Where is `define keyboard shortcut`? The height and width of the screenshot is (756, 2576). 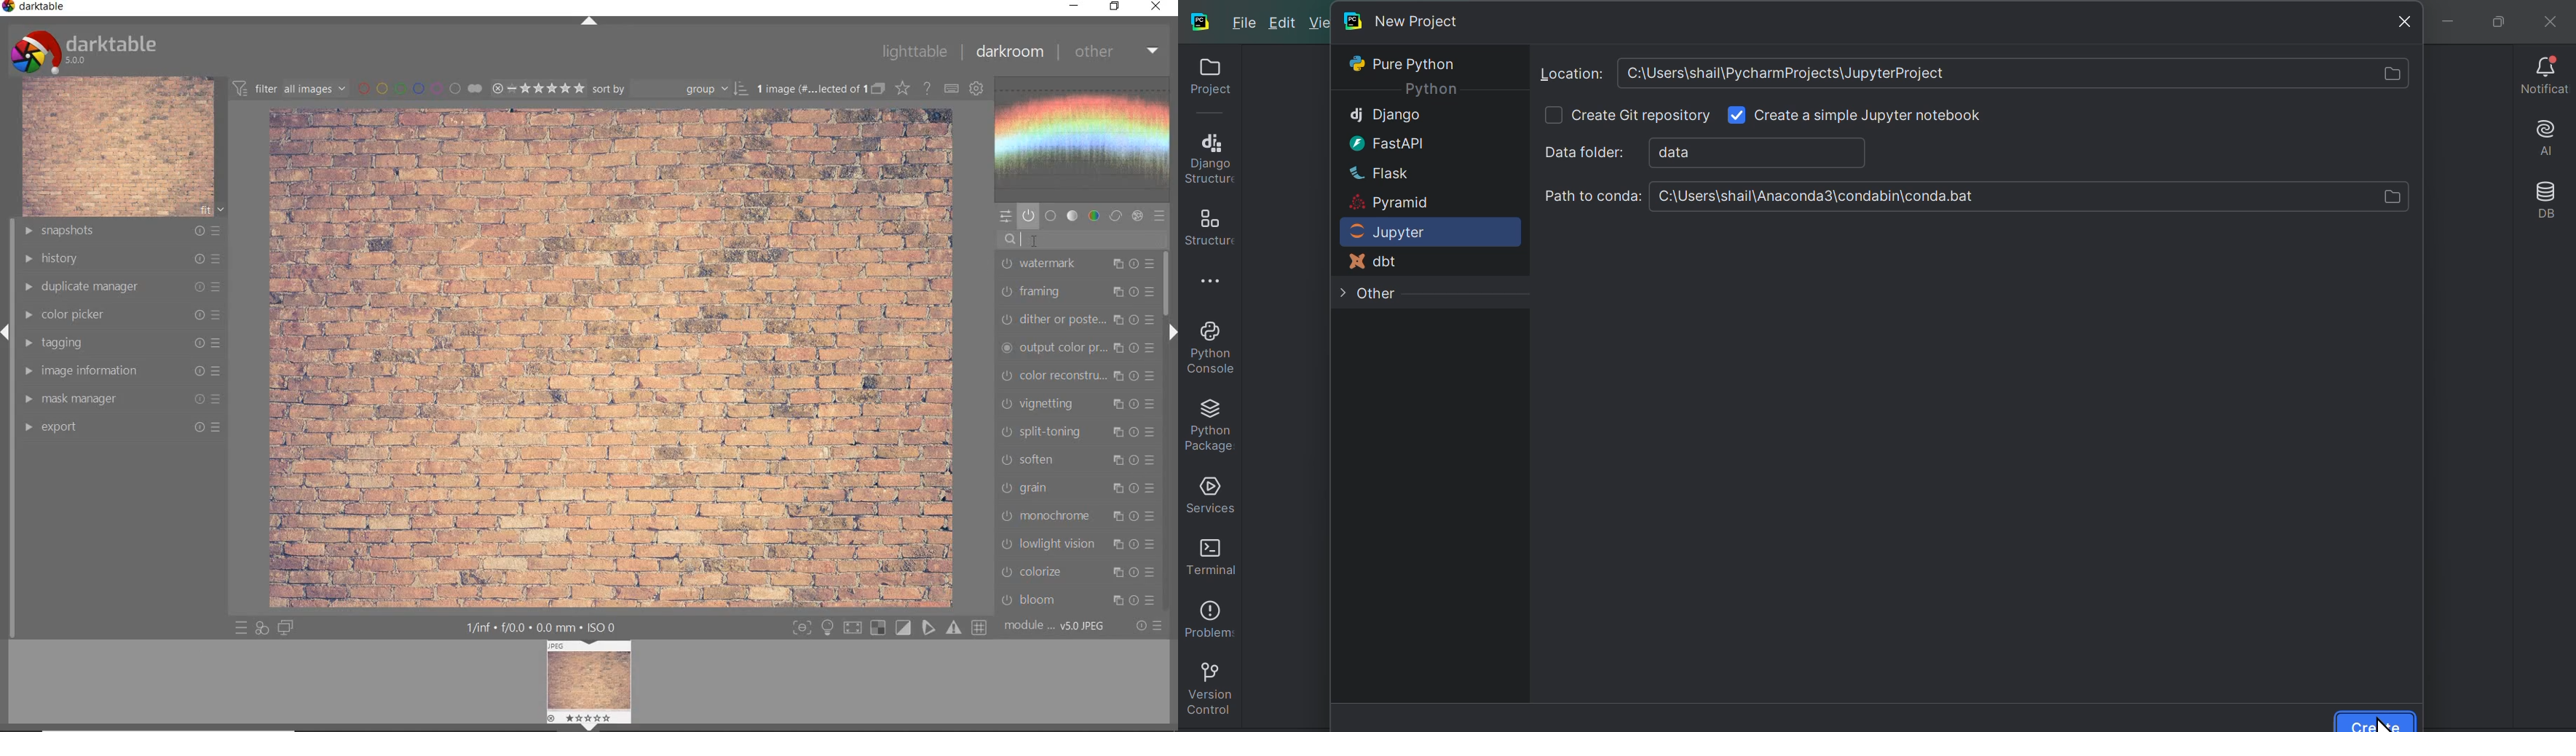
define keyboard shortcut is located at coordinates (951, 90).